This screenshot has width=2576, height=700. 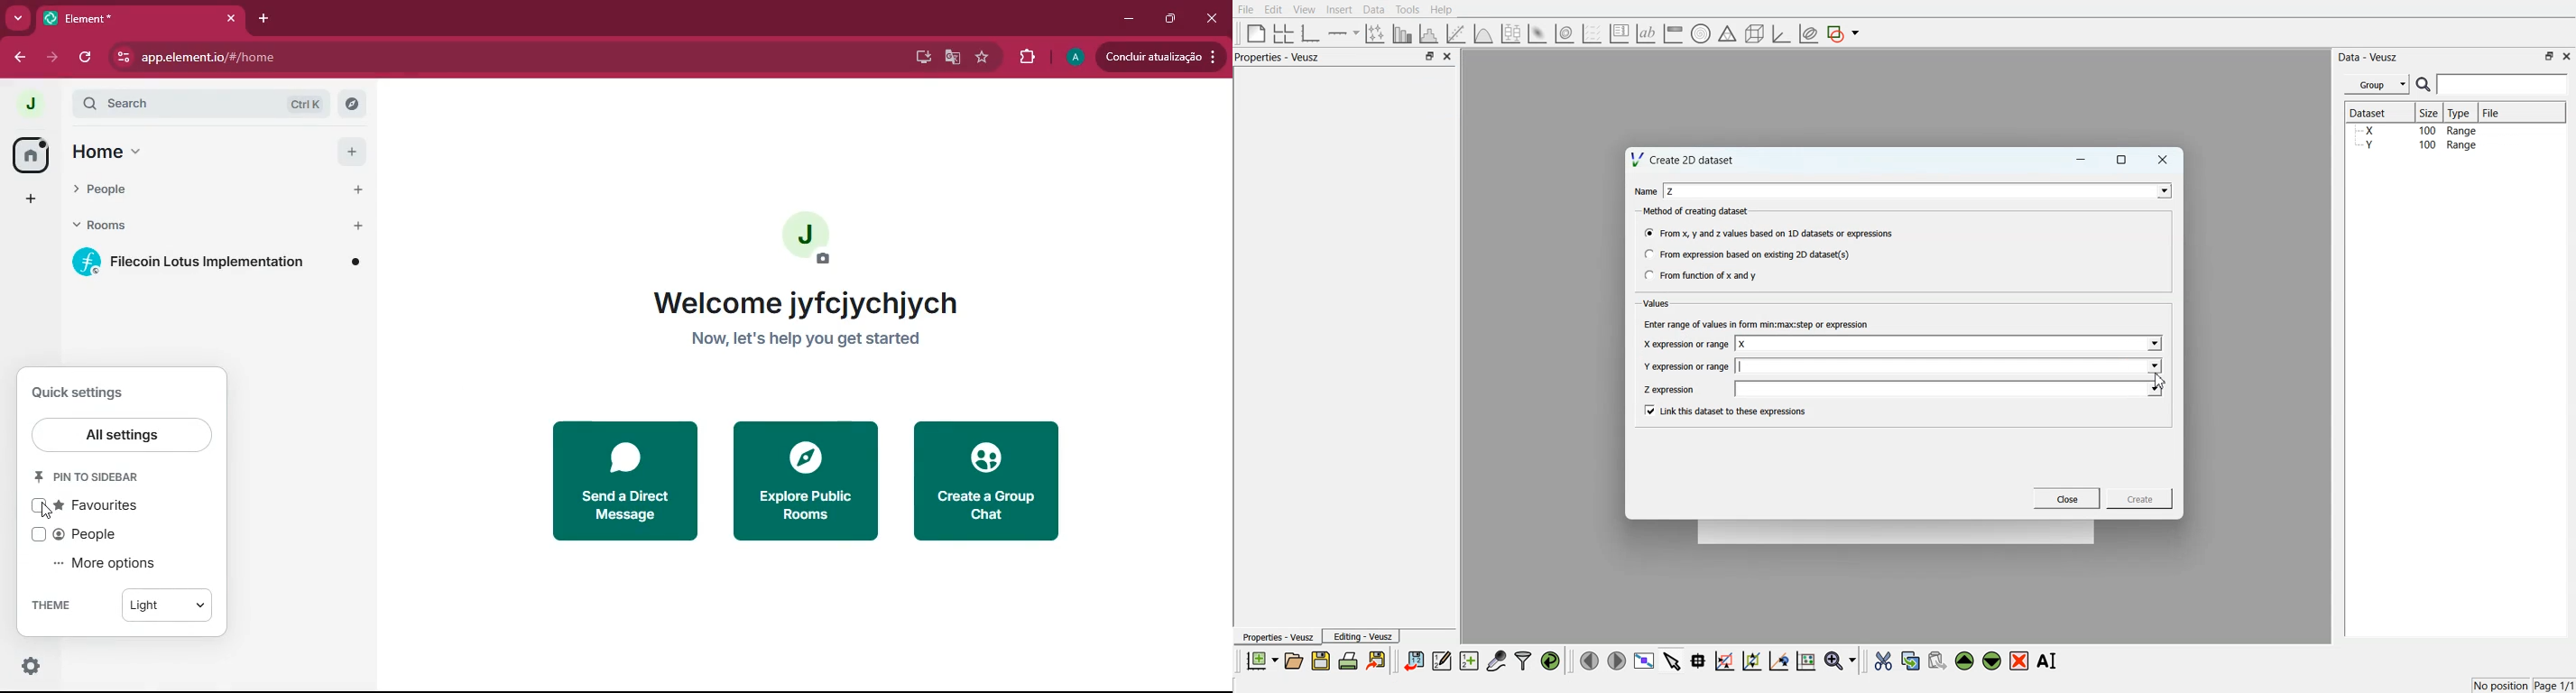 What do you see at coordinates (100, 477) in the screenshot?
I see `pin` at bounding box center [100, 477].